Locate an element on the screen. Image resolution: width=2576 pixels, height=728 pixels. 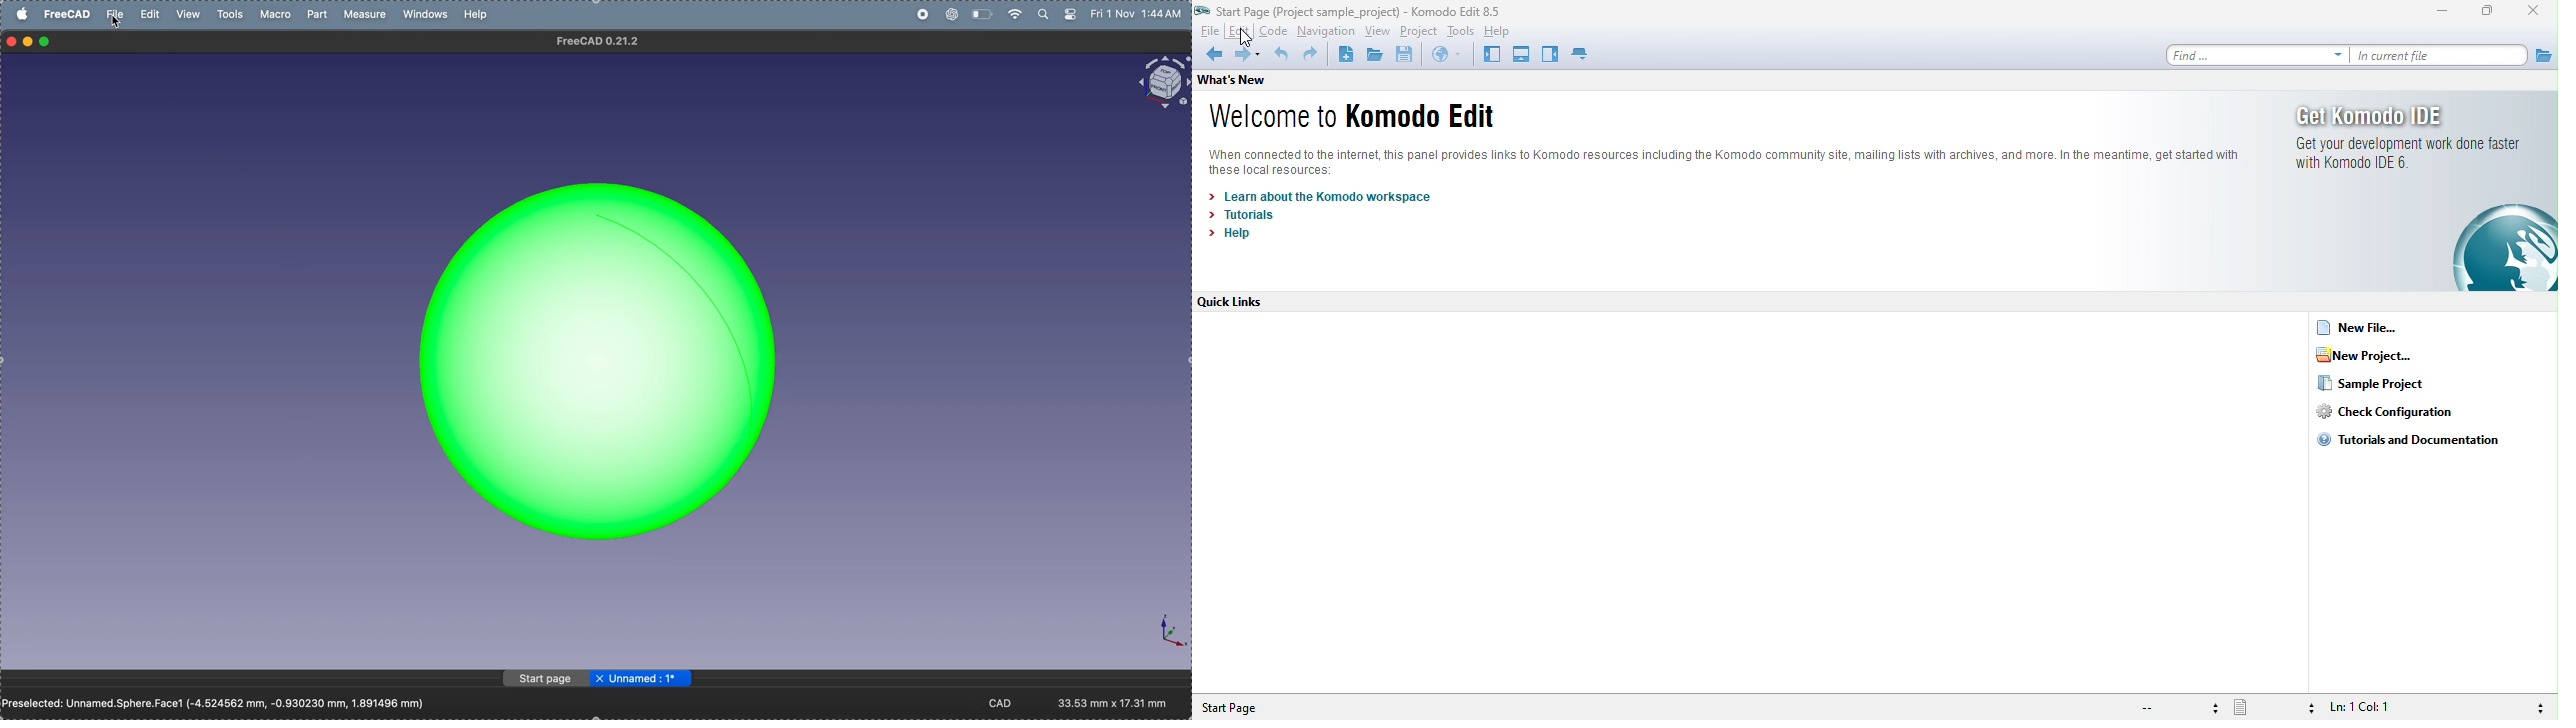
forward is located at coordinates (1248, 56).